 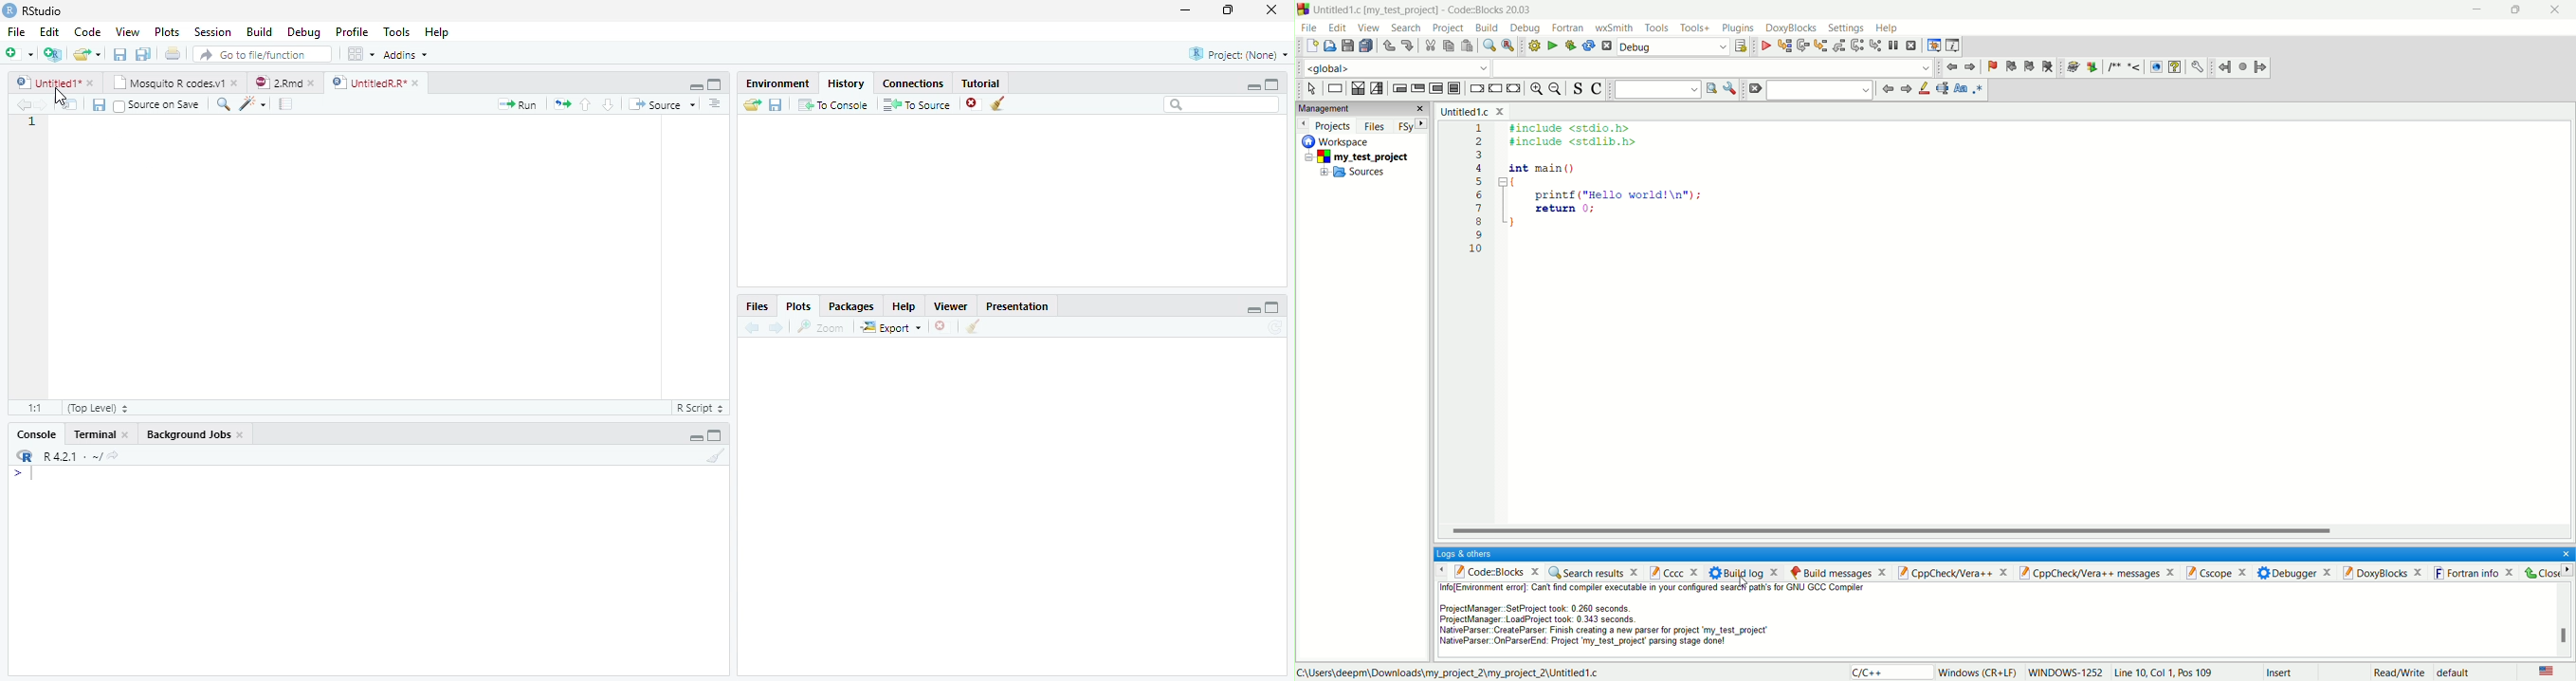 What do you see at coordinates (1609, 184) in the screenshot?
I see `code` at bounding box center [1609, 184].